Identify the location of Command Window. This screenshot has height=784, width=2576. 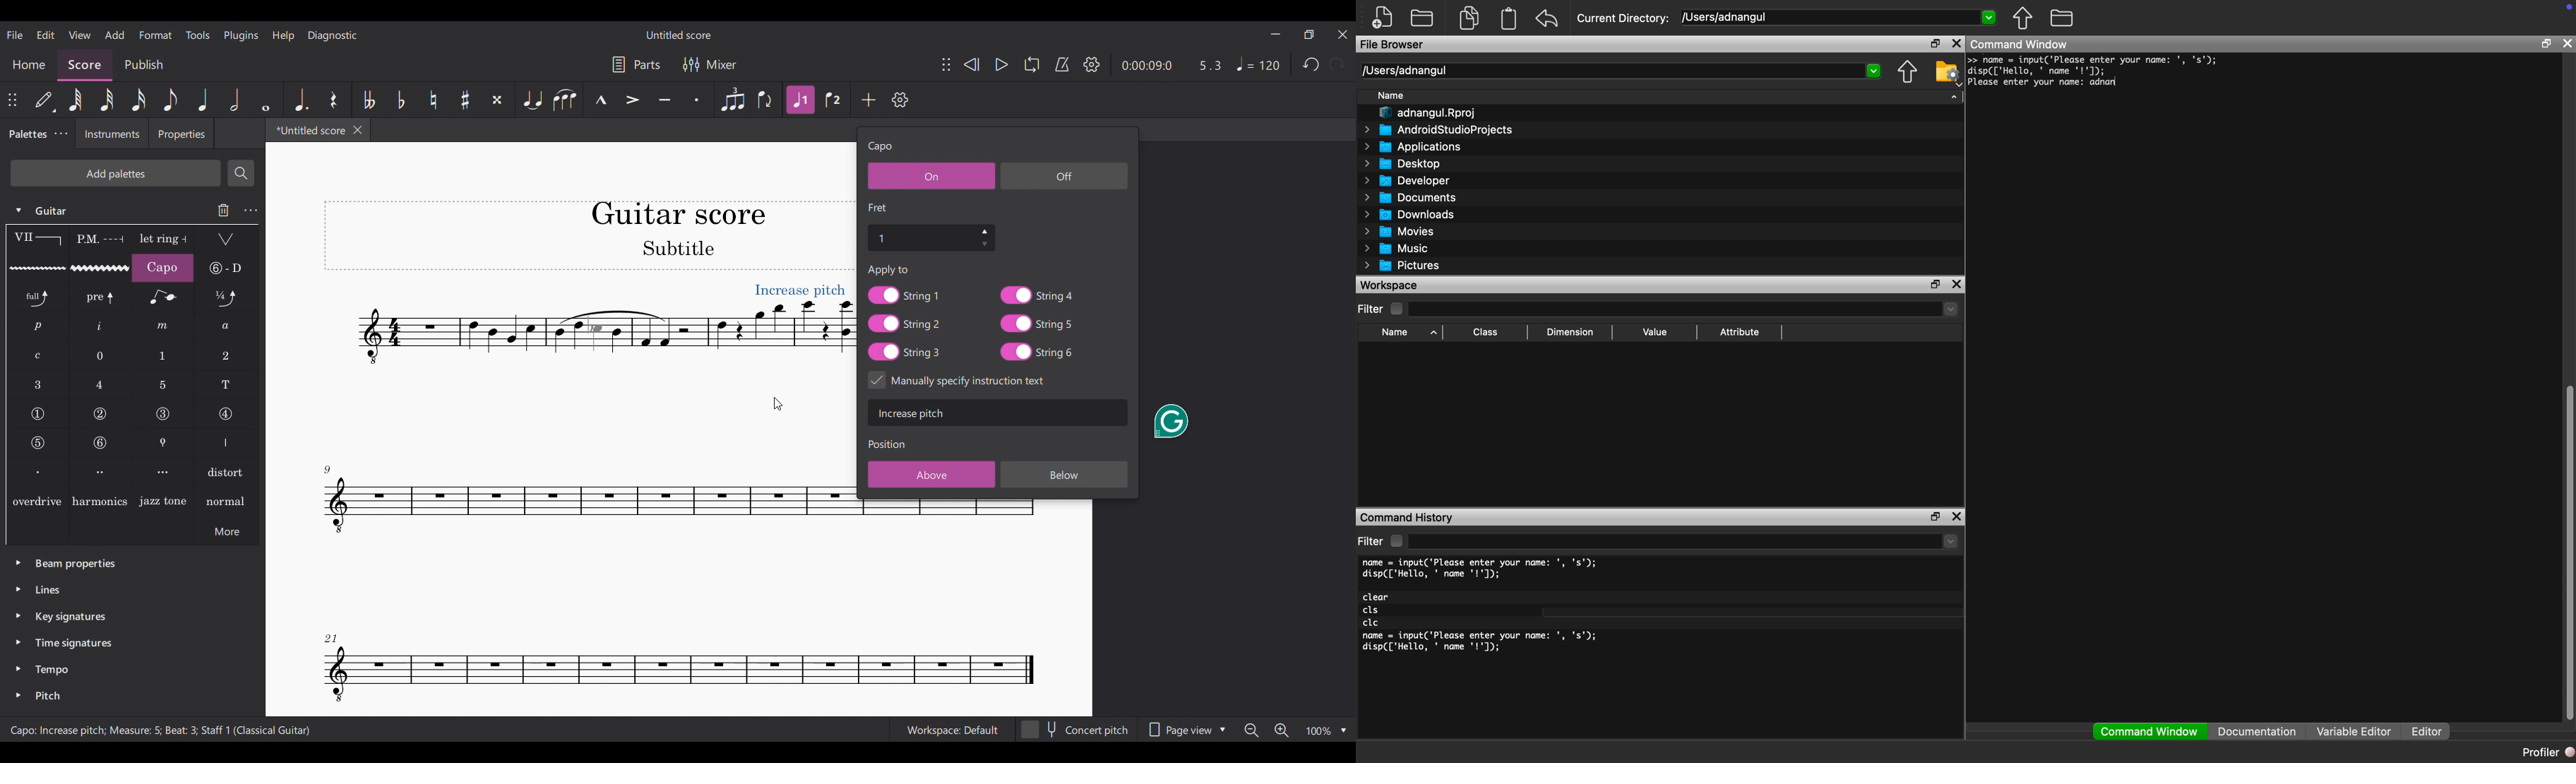
(2150, 732).